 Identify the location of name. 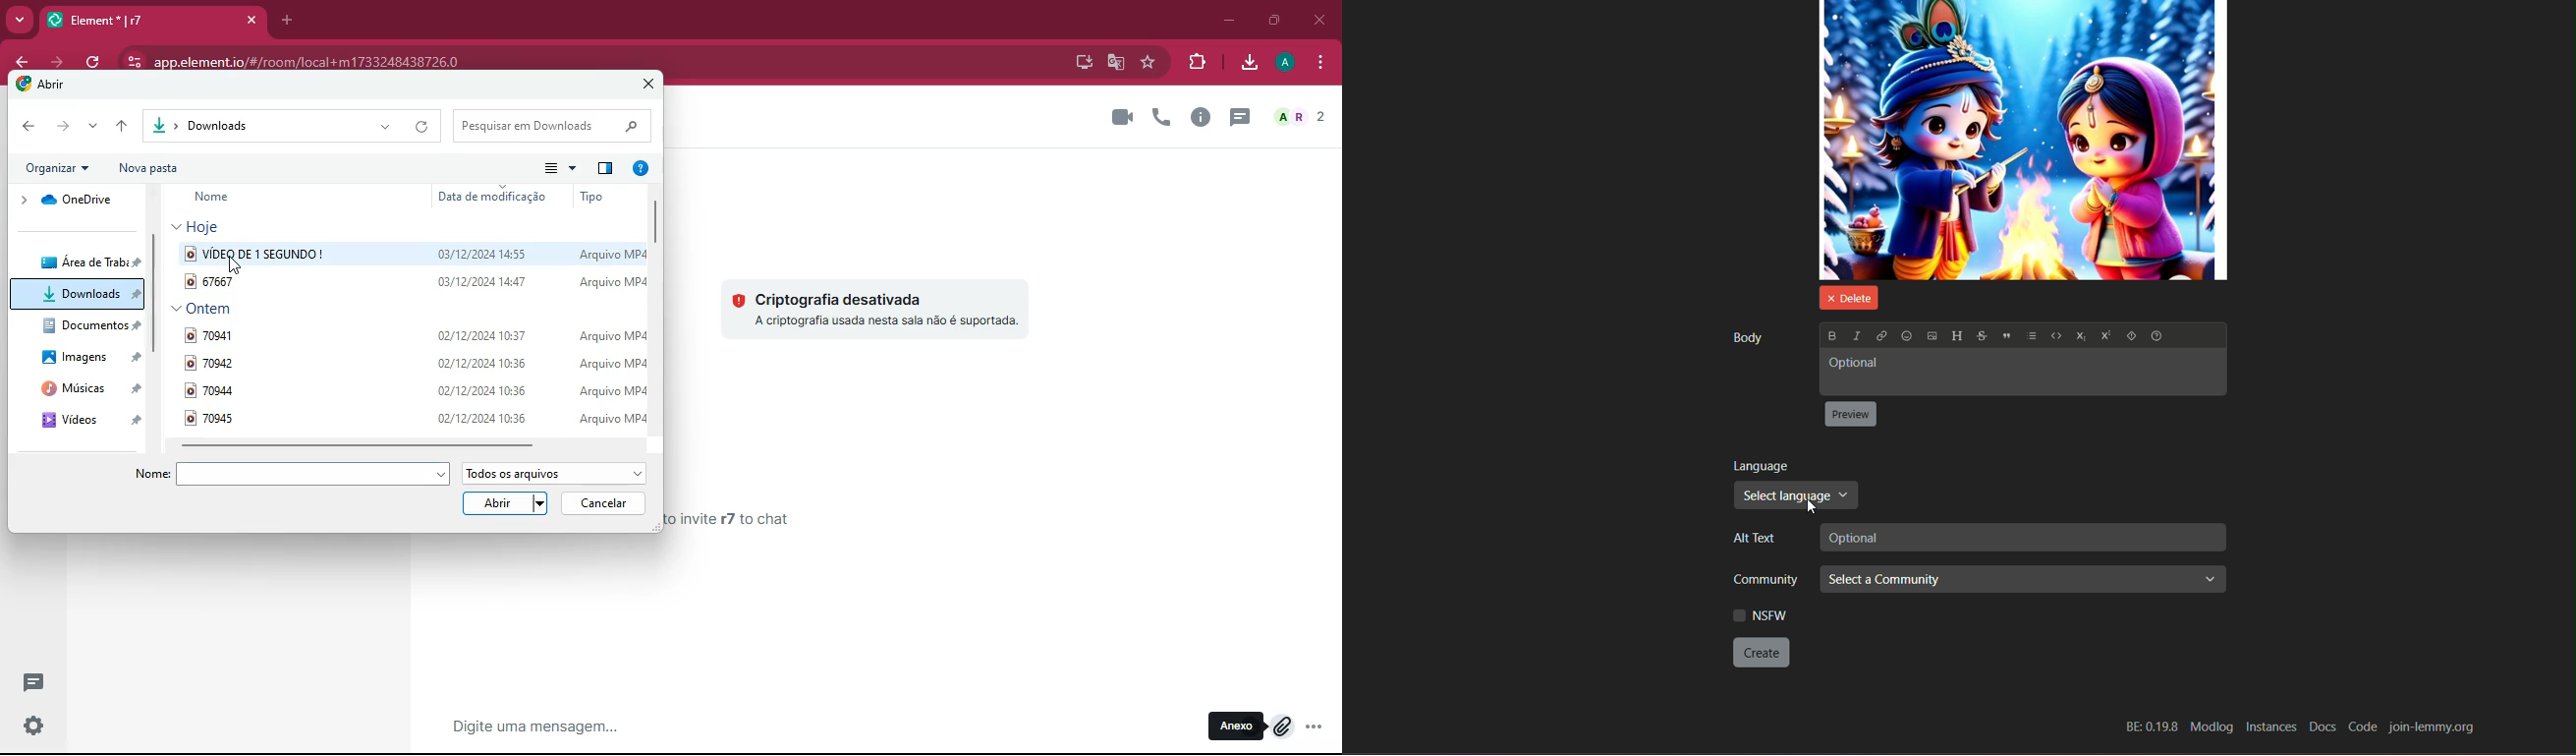
(219, 196).